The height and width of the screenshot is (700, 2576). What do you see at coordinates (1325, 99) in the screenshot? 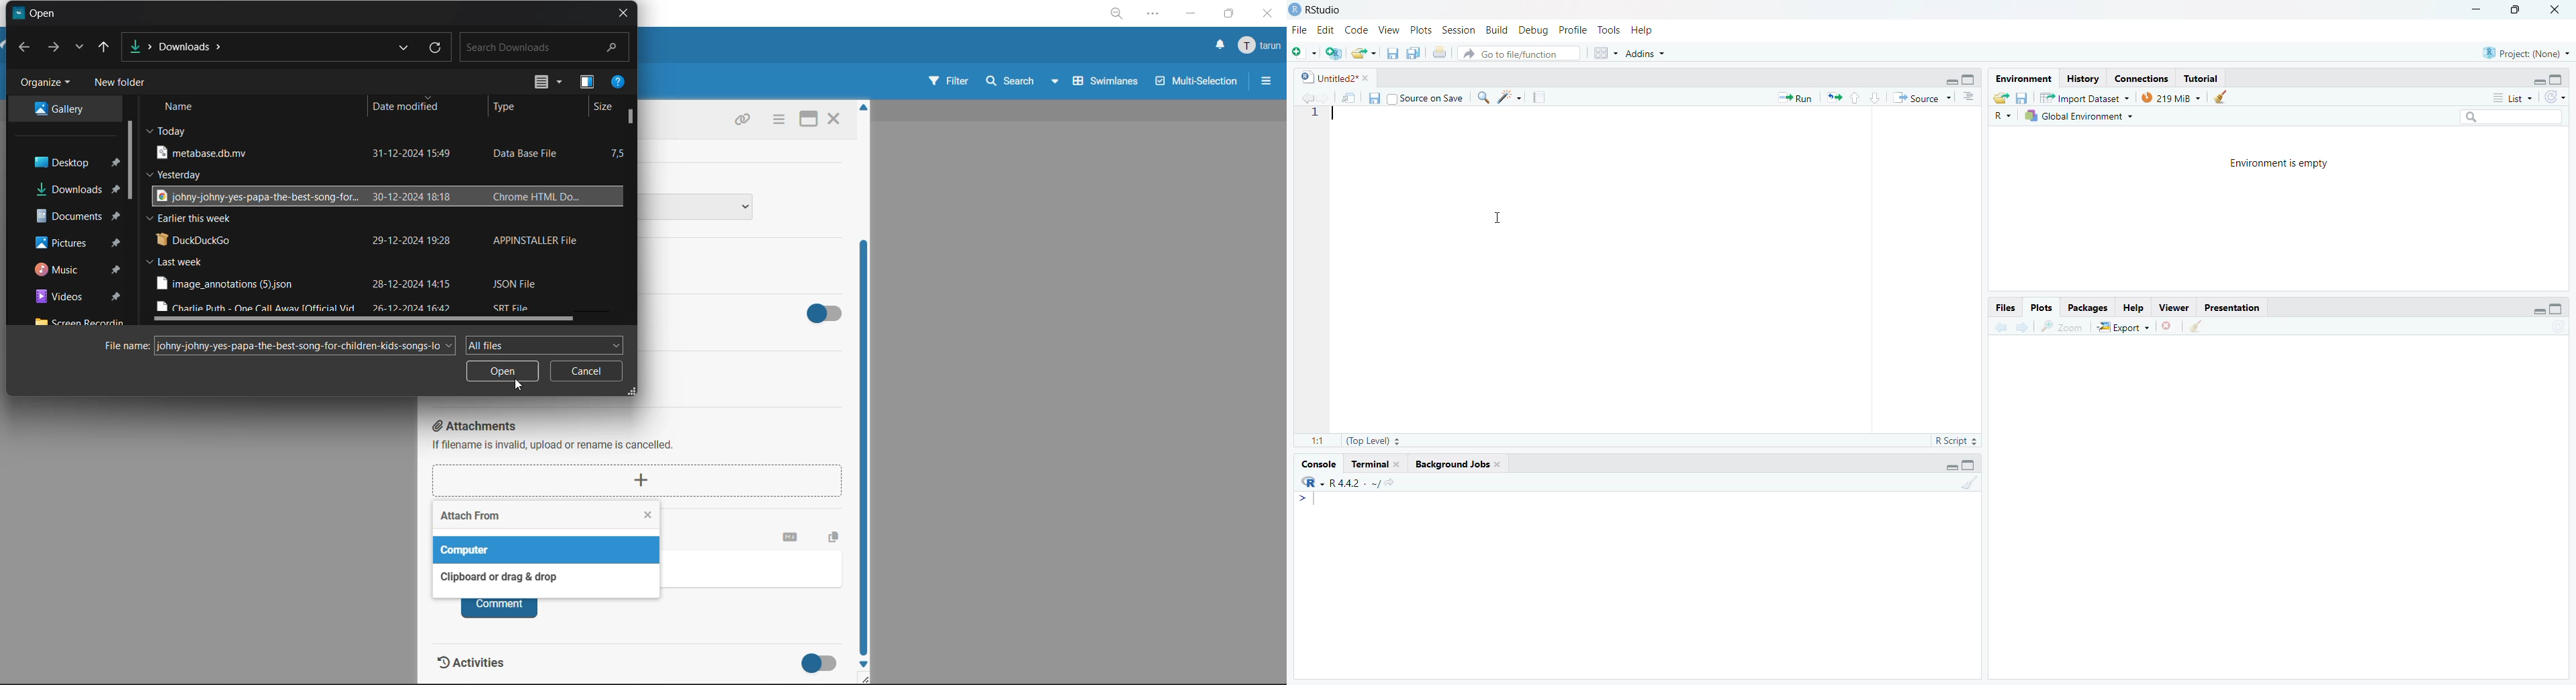
I see `Go to next source location` at bounding box center [1325, 99].